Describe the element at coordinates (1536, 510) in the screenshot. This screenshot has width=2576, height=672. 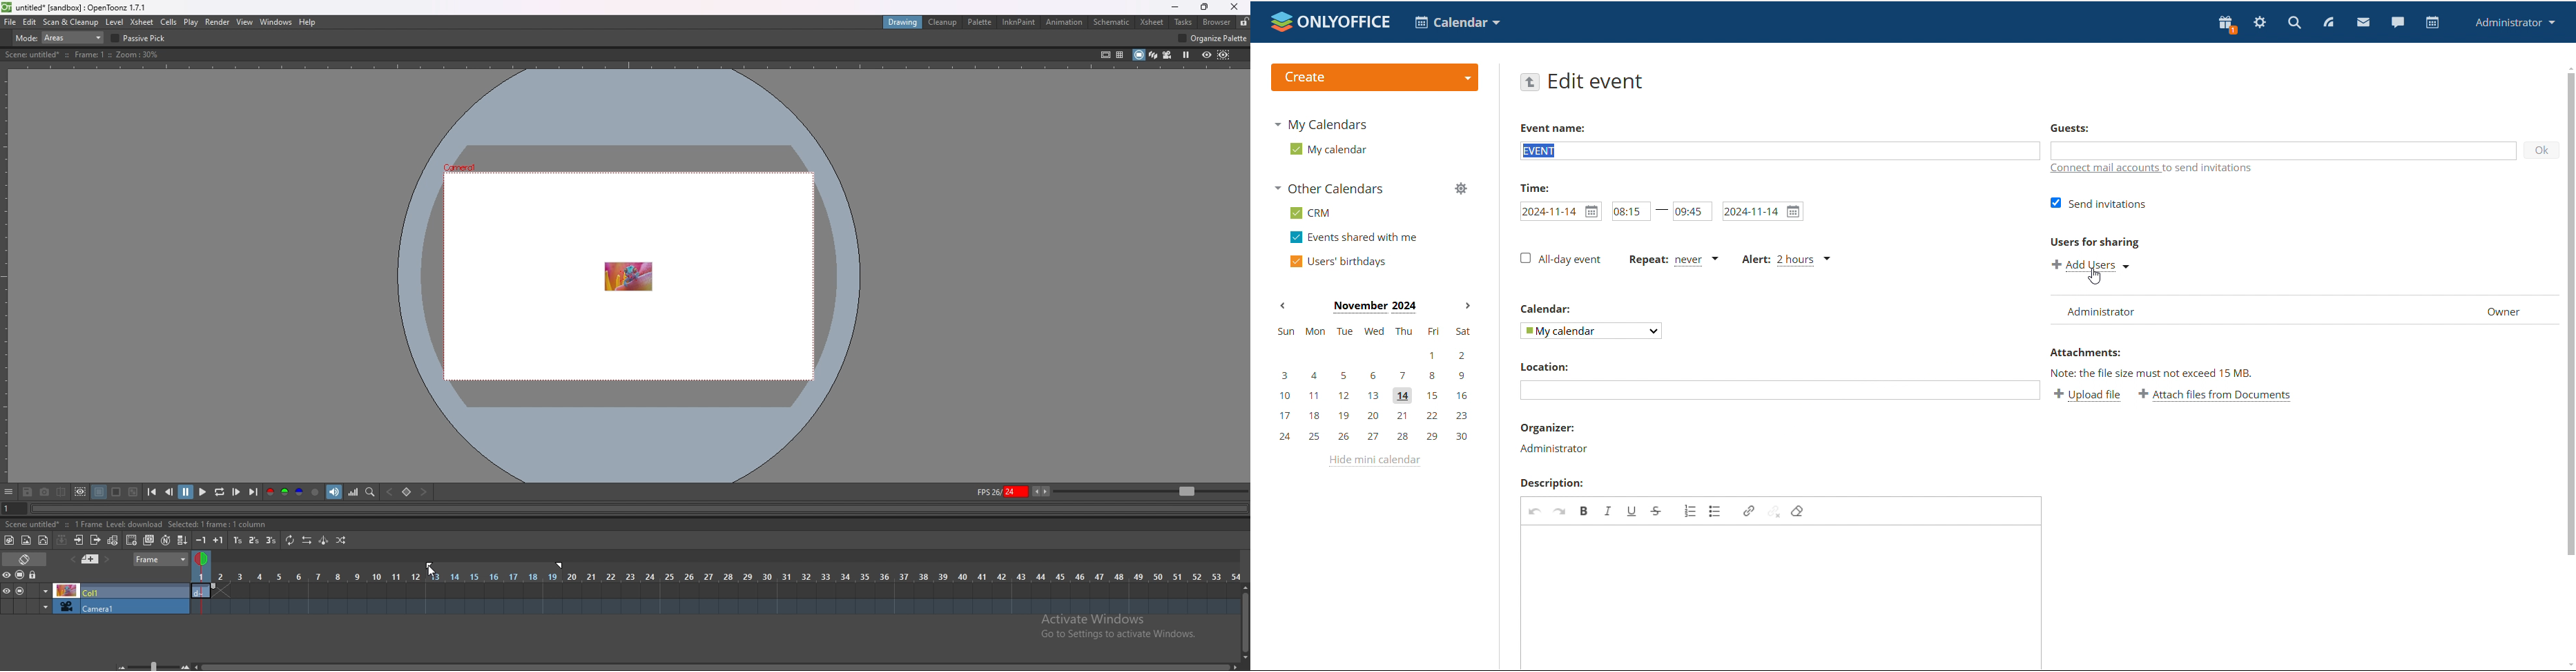
I see `undo` at that location.